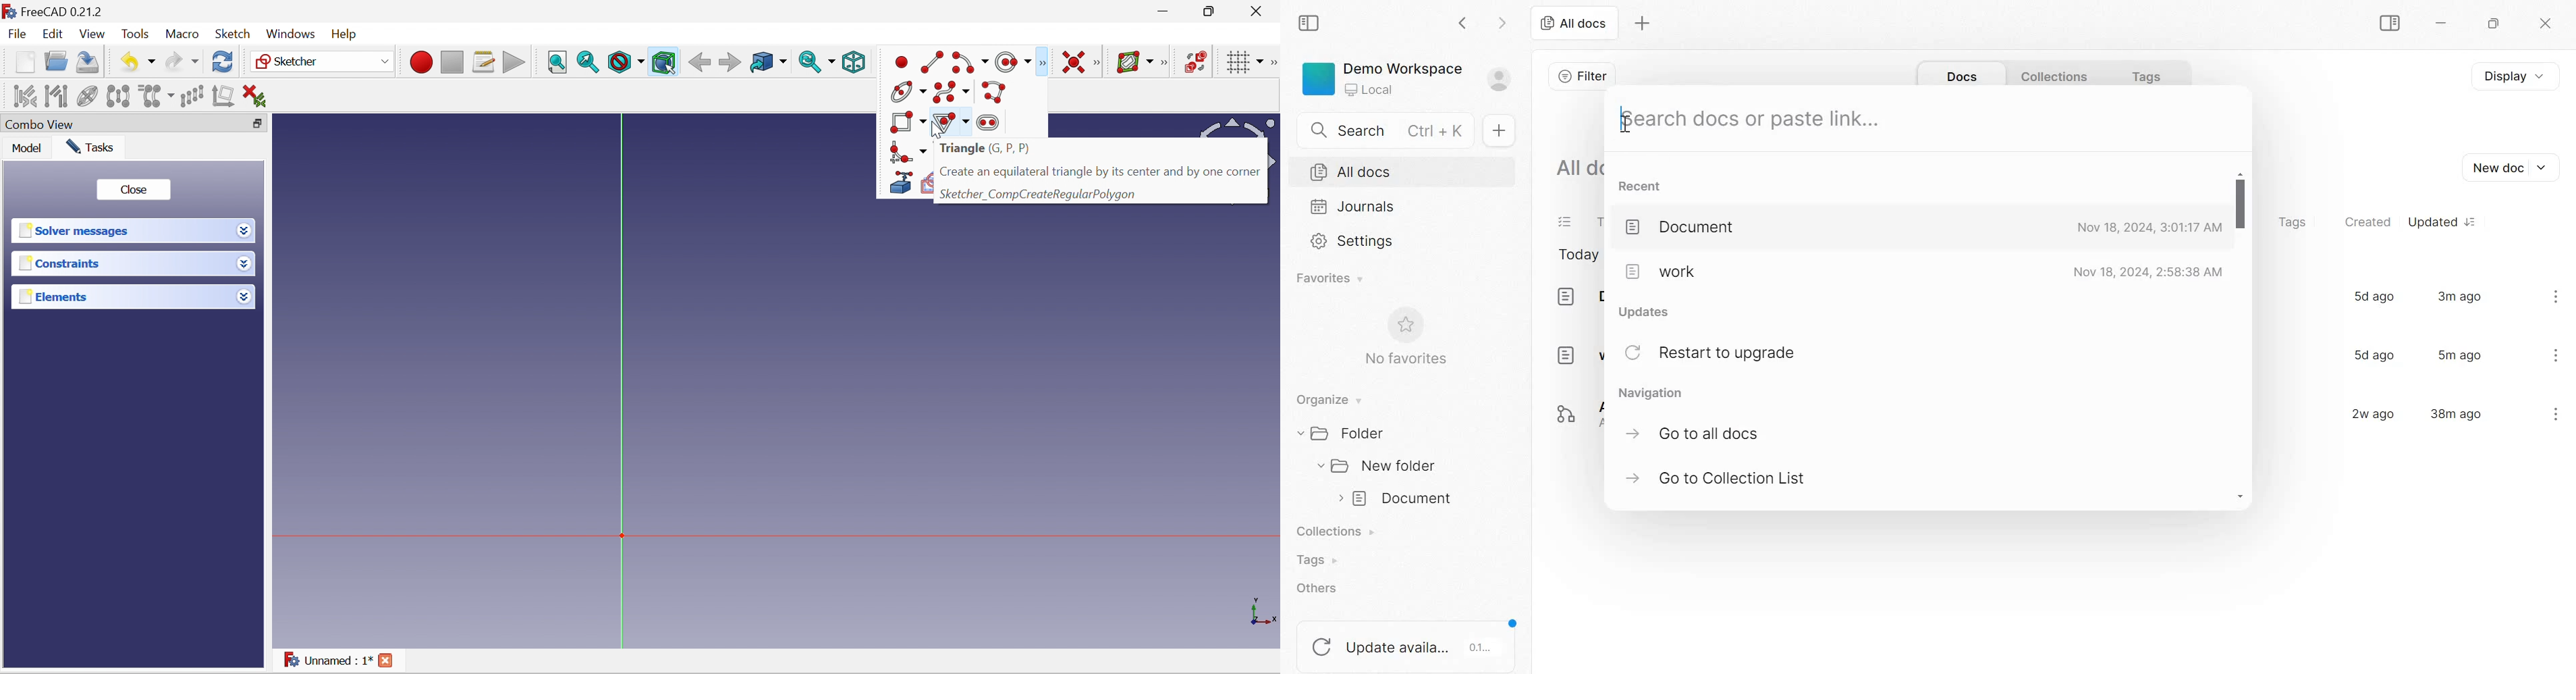 This screenshot has height=700, width=2576. Describe the element at coordinates (1245, 62) in the screenshot. I see `Toggle grid` at that location.